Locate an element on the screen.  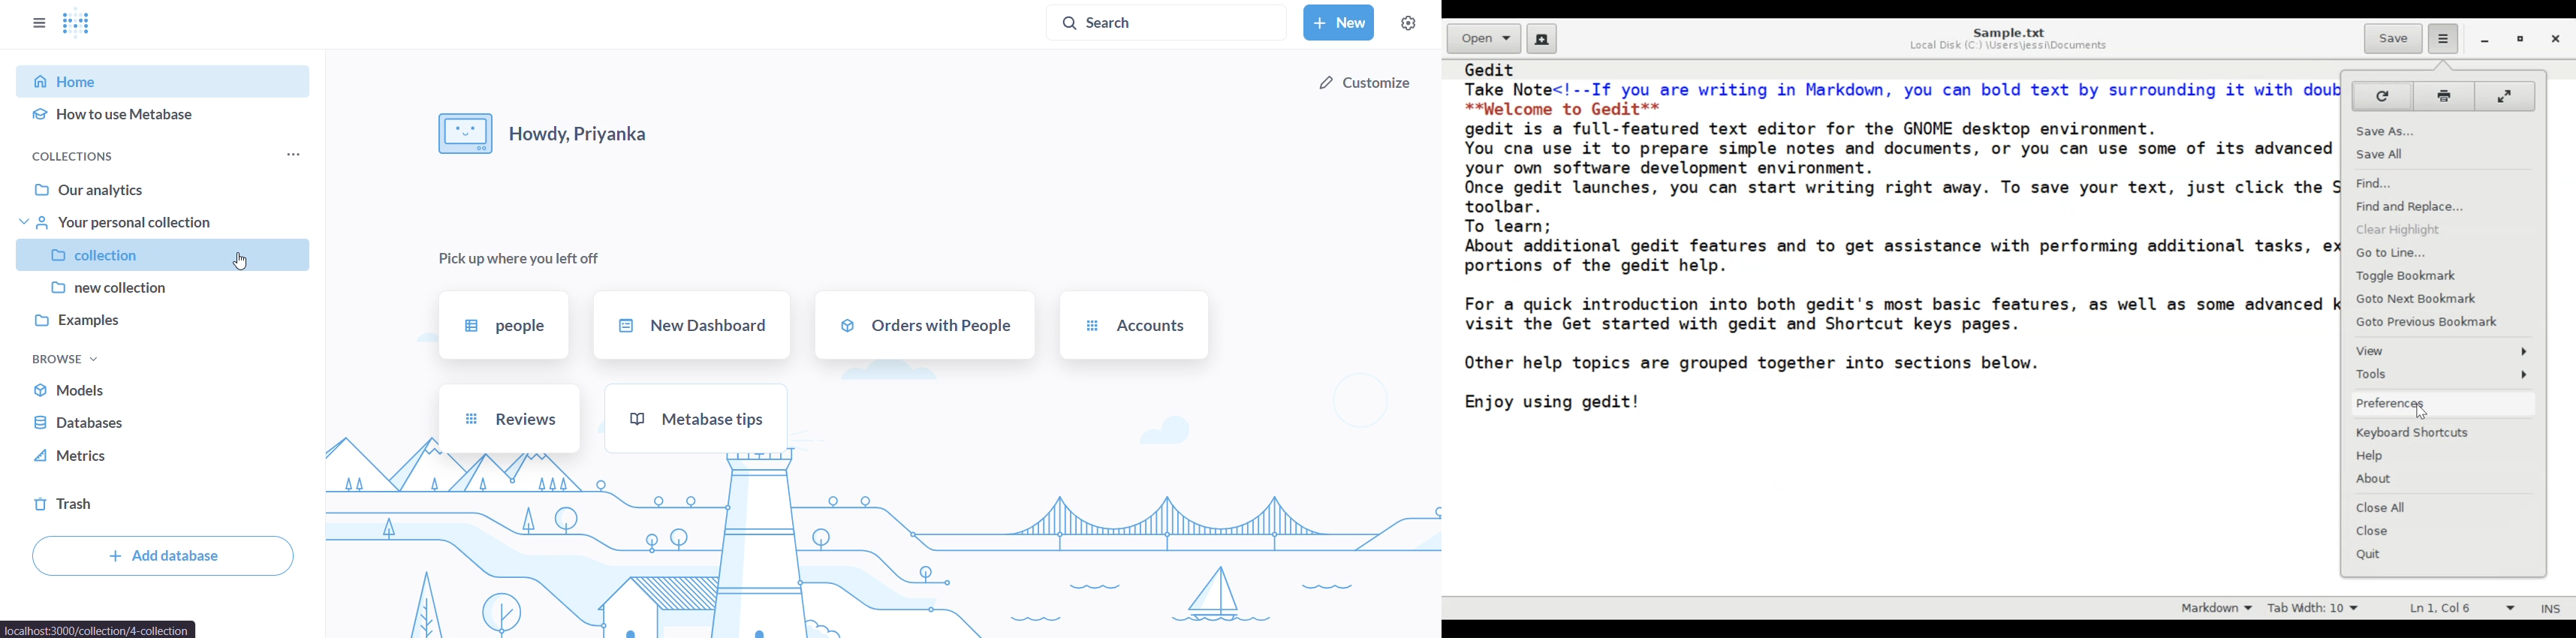
Tools is located at coordinates (2442, 375).